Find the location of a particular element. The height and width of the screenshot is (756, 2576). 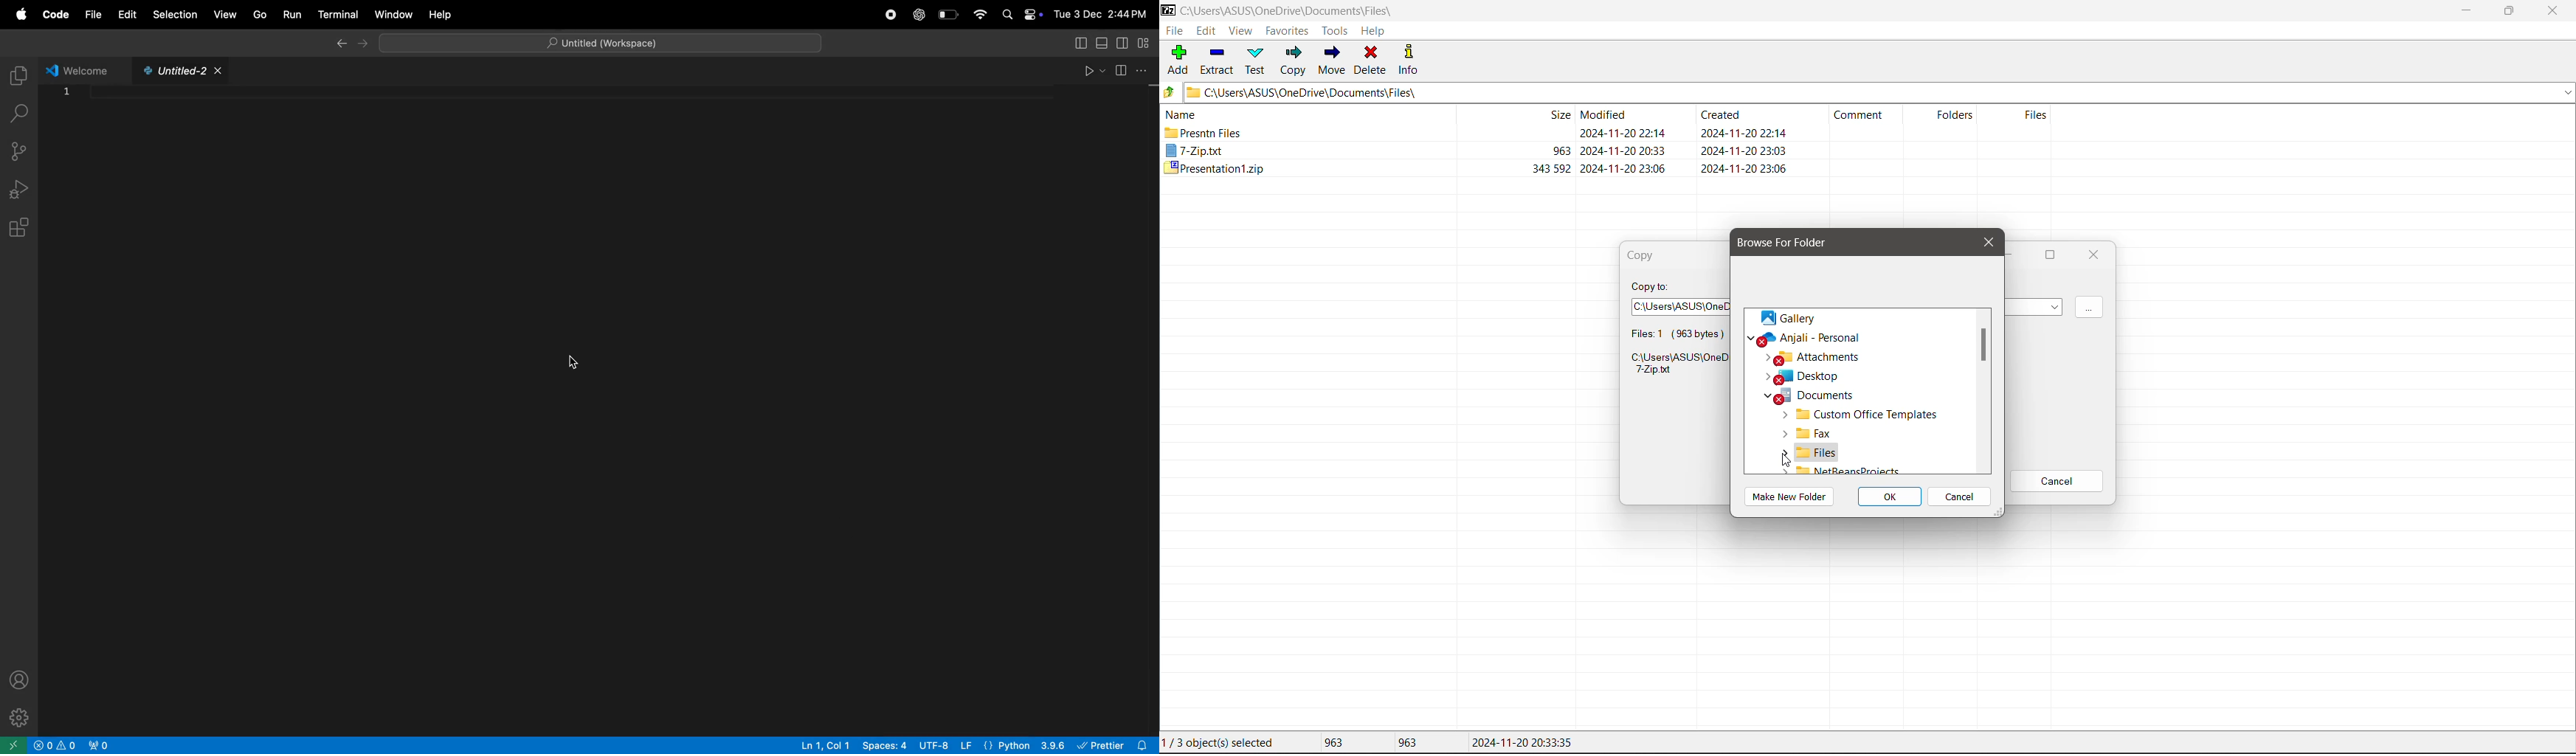

toggle primary side bar is located at coordinates (1080, 43).